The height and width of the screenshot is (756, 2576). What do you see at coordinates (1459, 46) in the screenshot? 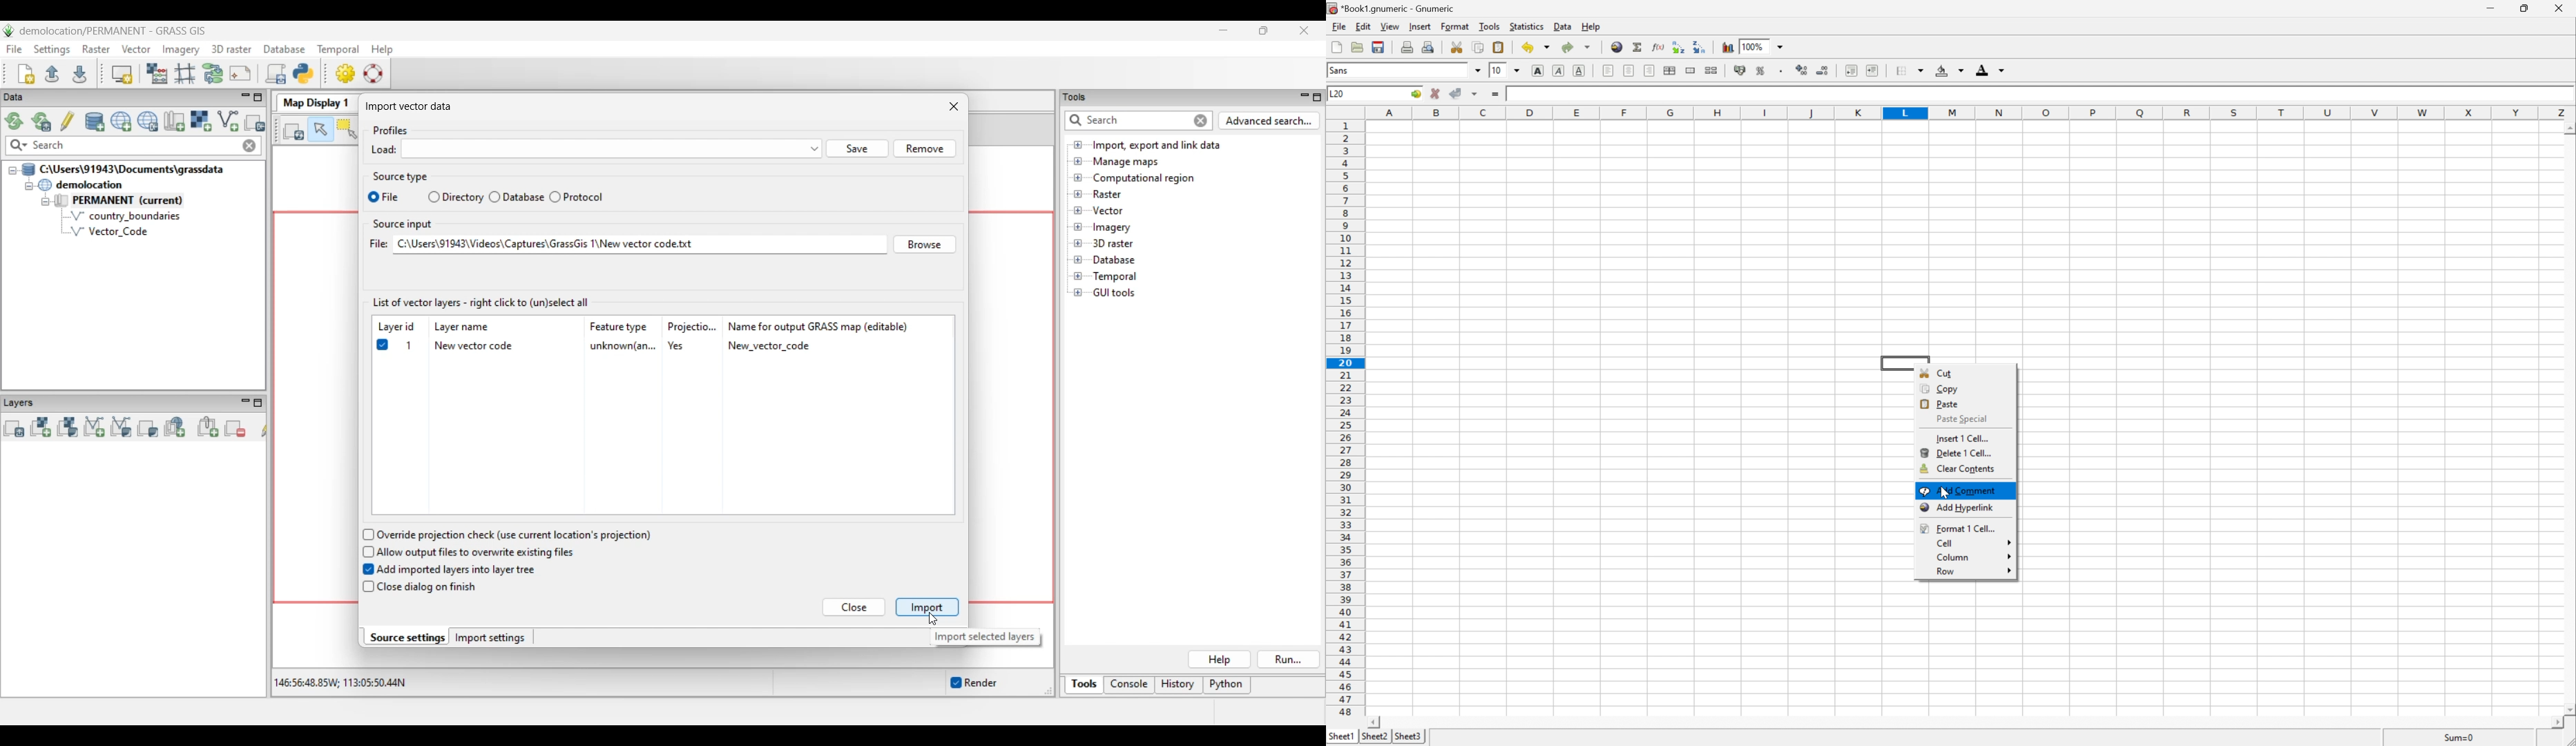
I see `Cut selection` at bounding box center [1459, 46].